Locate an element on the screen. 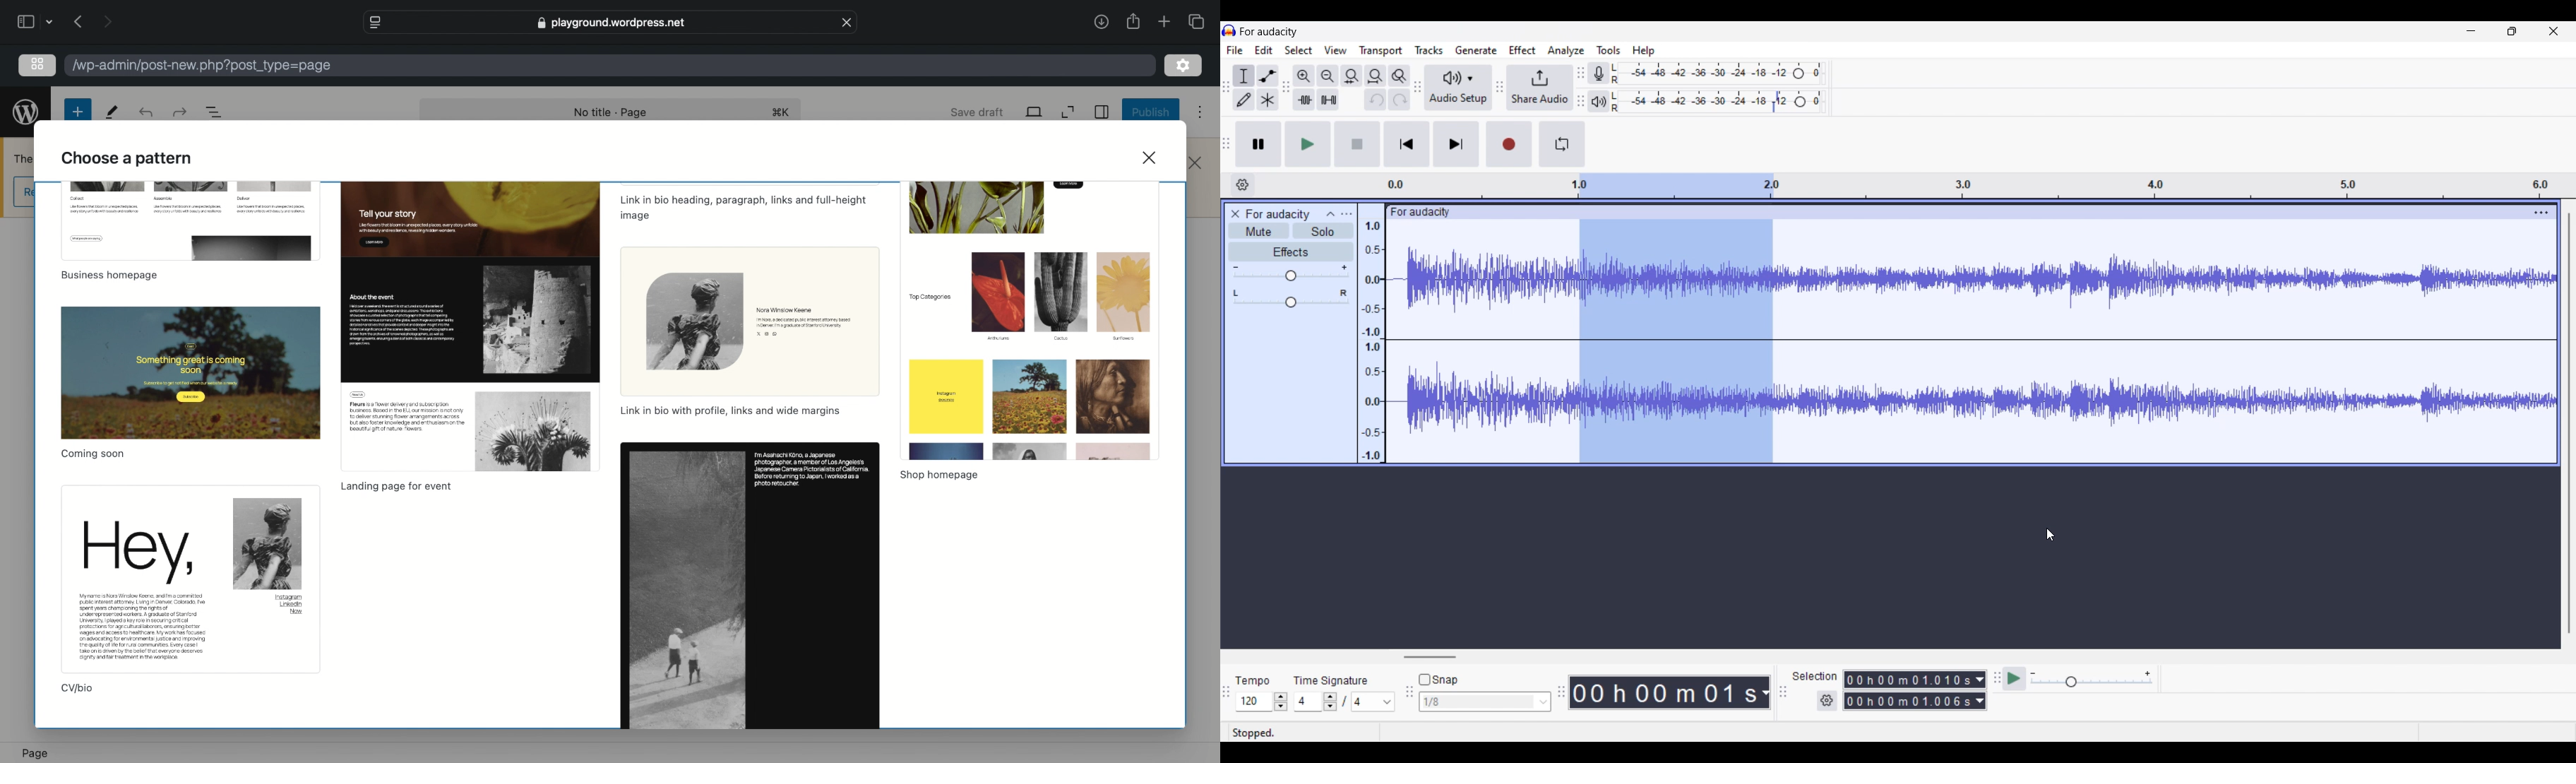 The width and height of the screenshot is (2576, 784). Transport menu is located at coordinates (1381, 51).